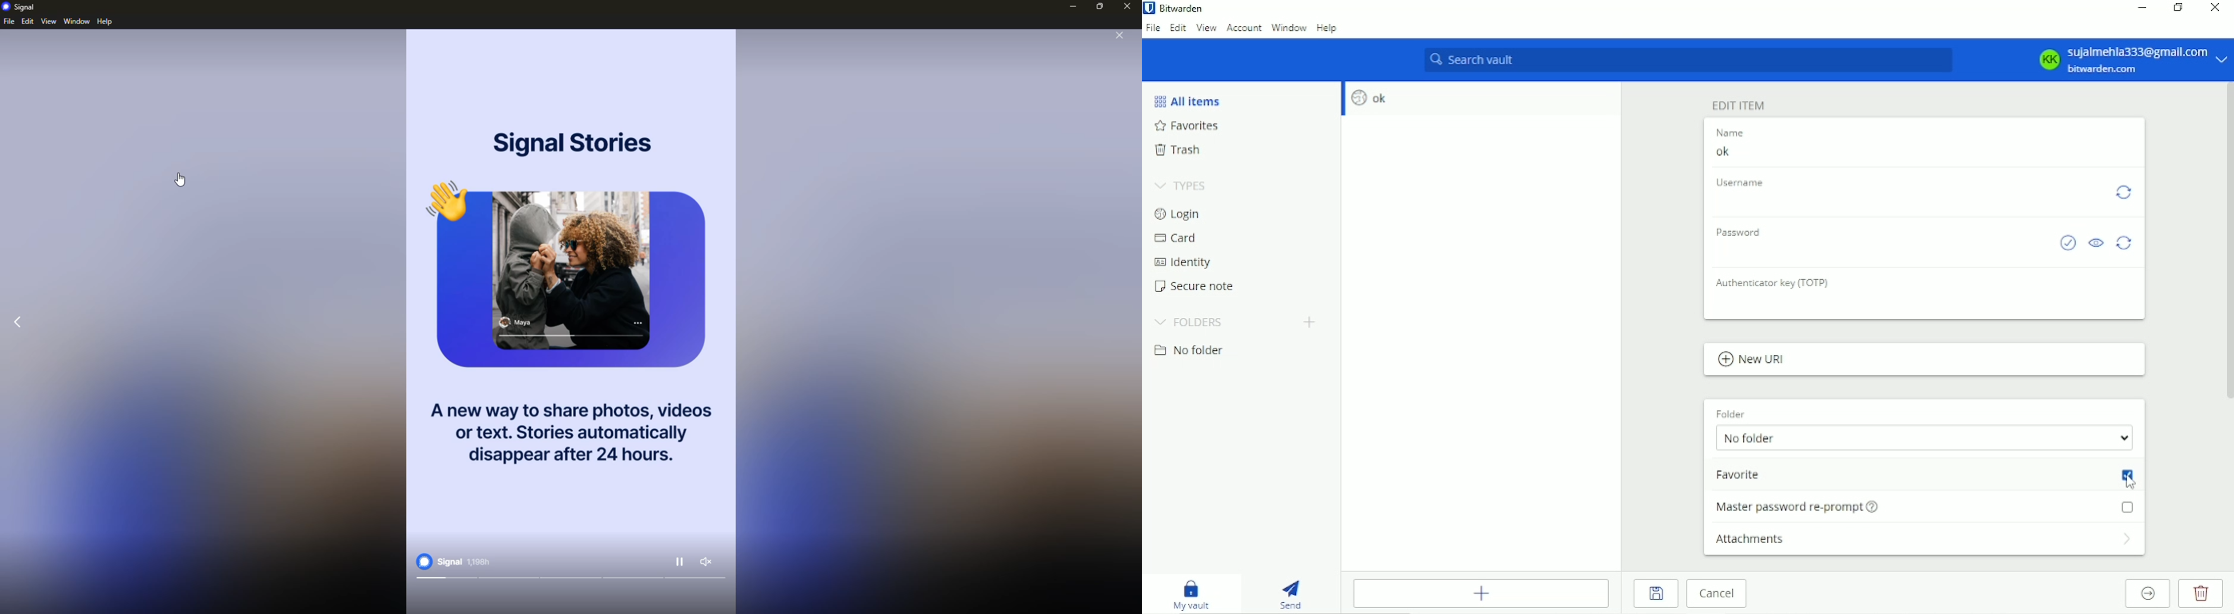 The image size is (2240, 616). I want to click on Send, so click(1293, 591).